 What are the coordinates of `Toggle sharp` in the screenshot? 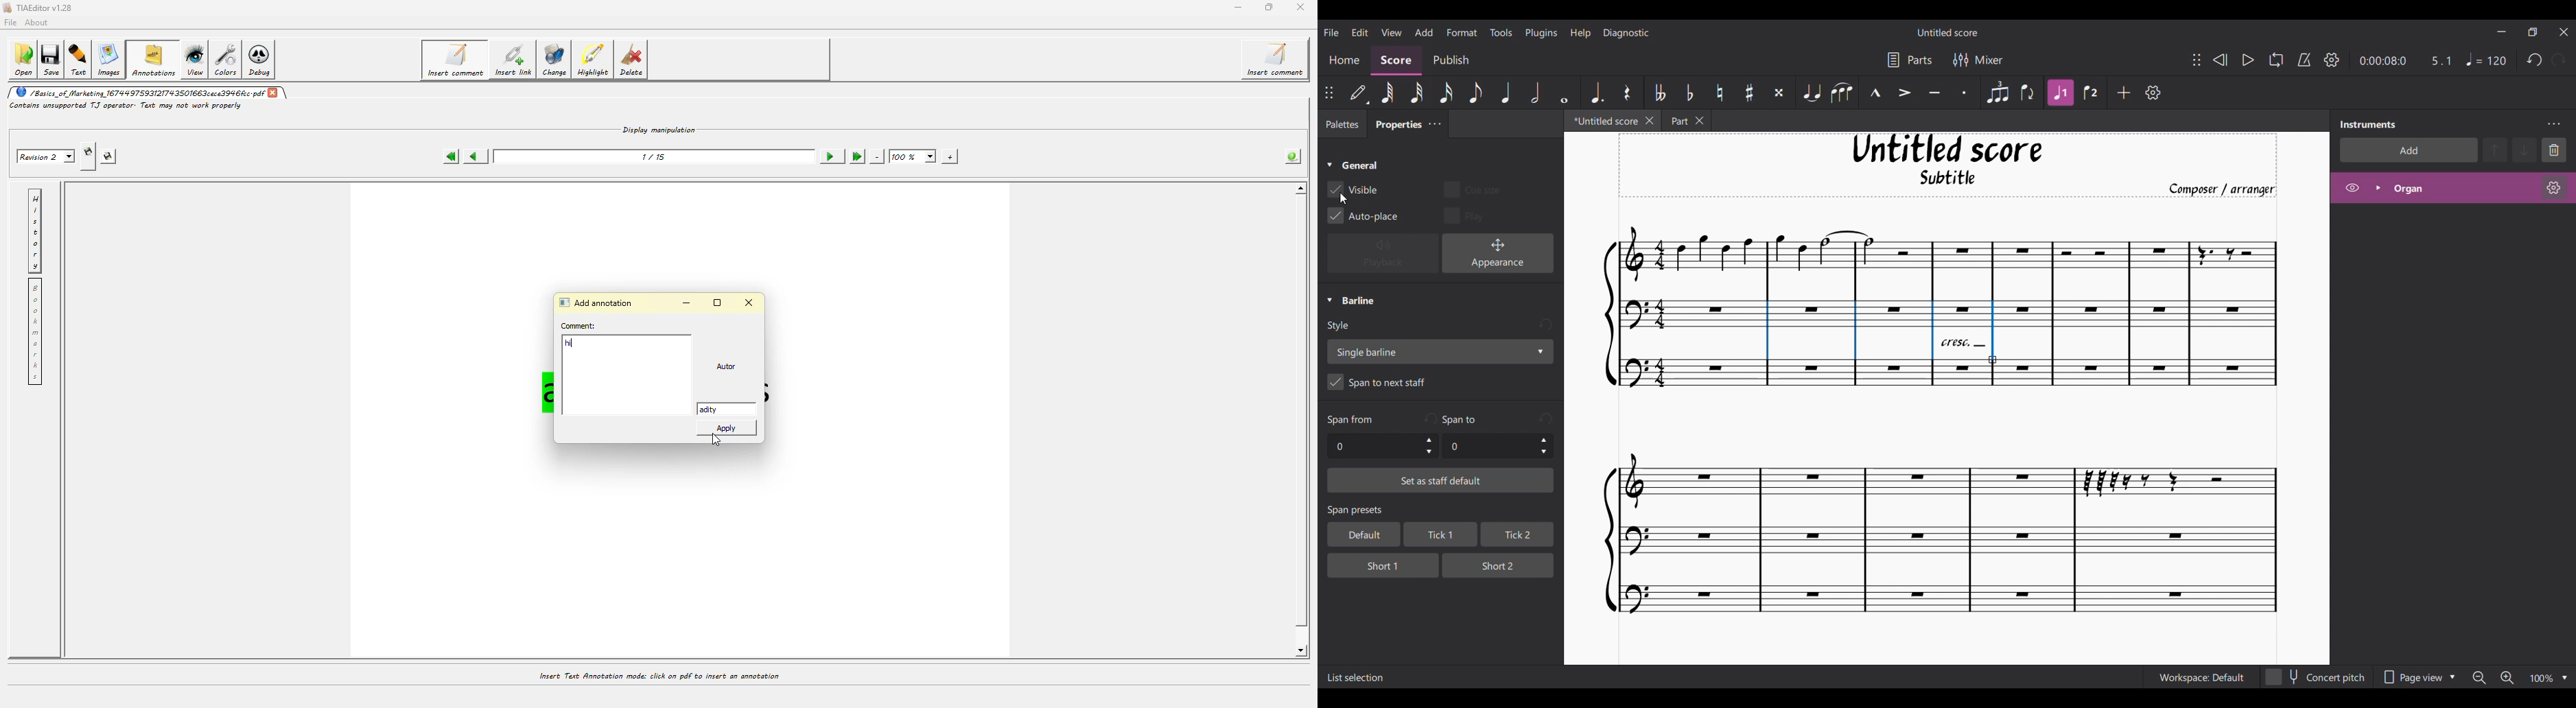 It's located at (1750, 93).